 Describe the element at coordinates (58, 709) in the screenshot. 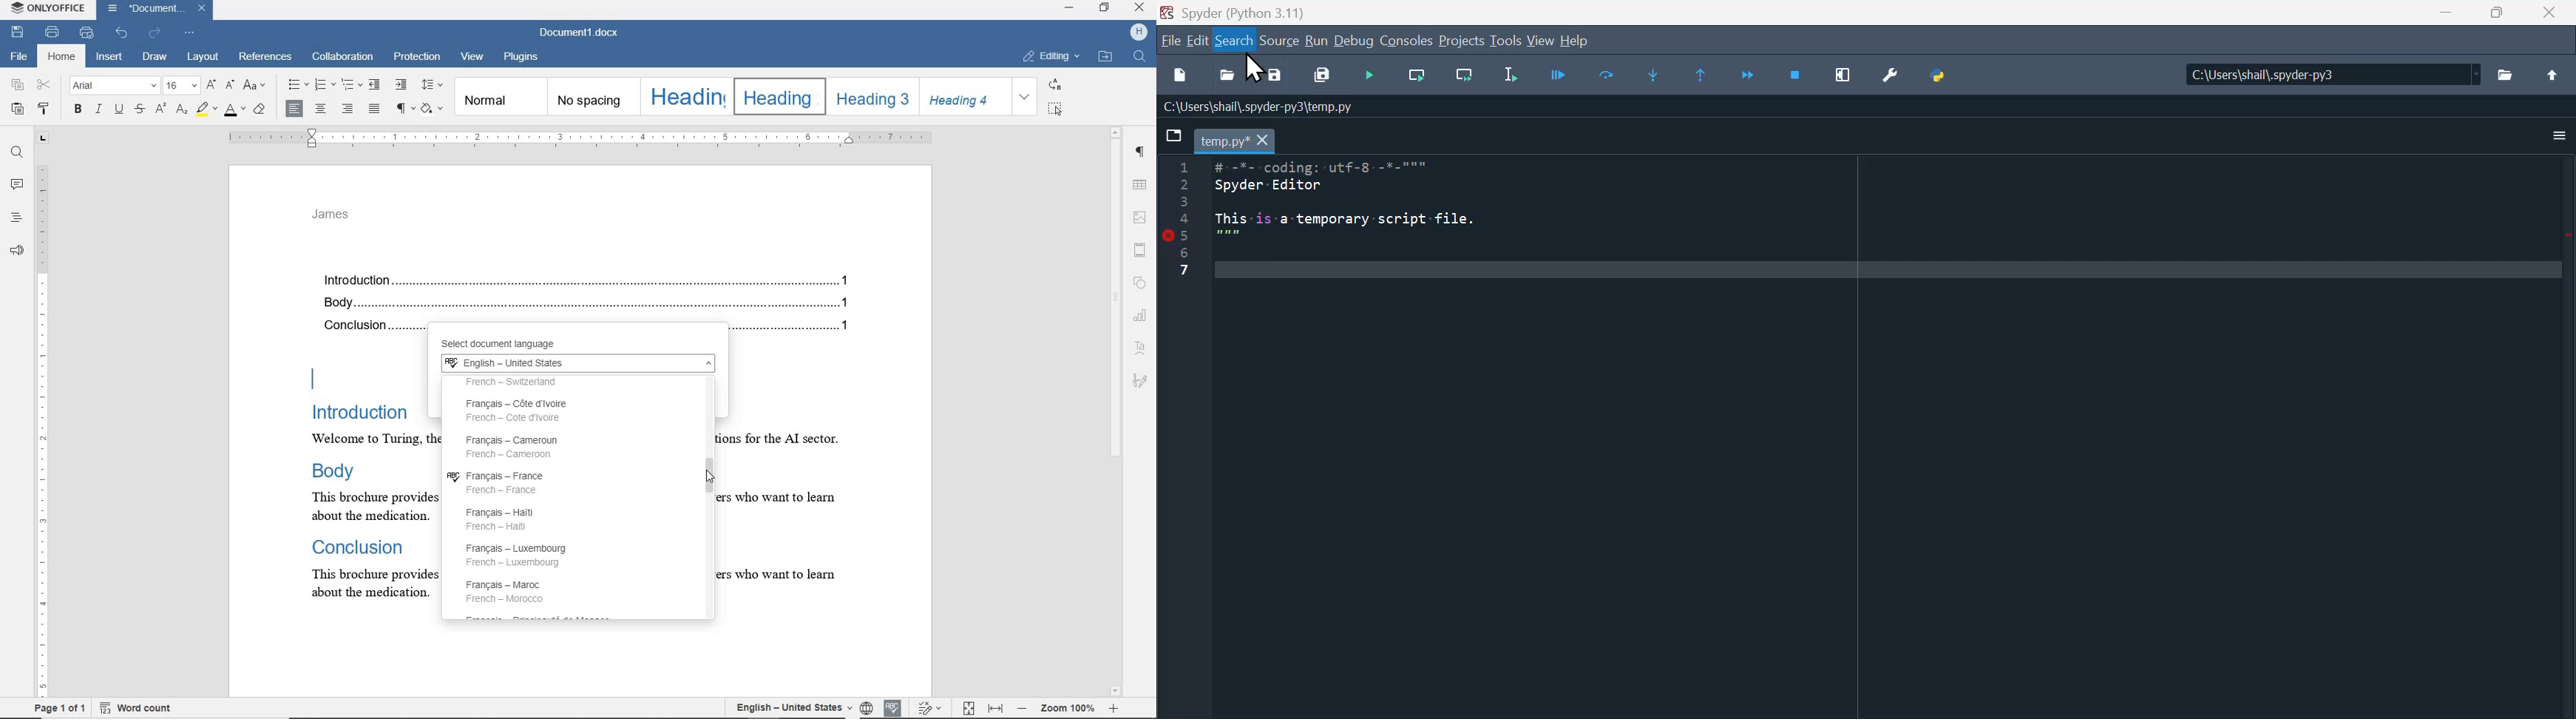

I see `page 1 of 1` at that location.